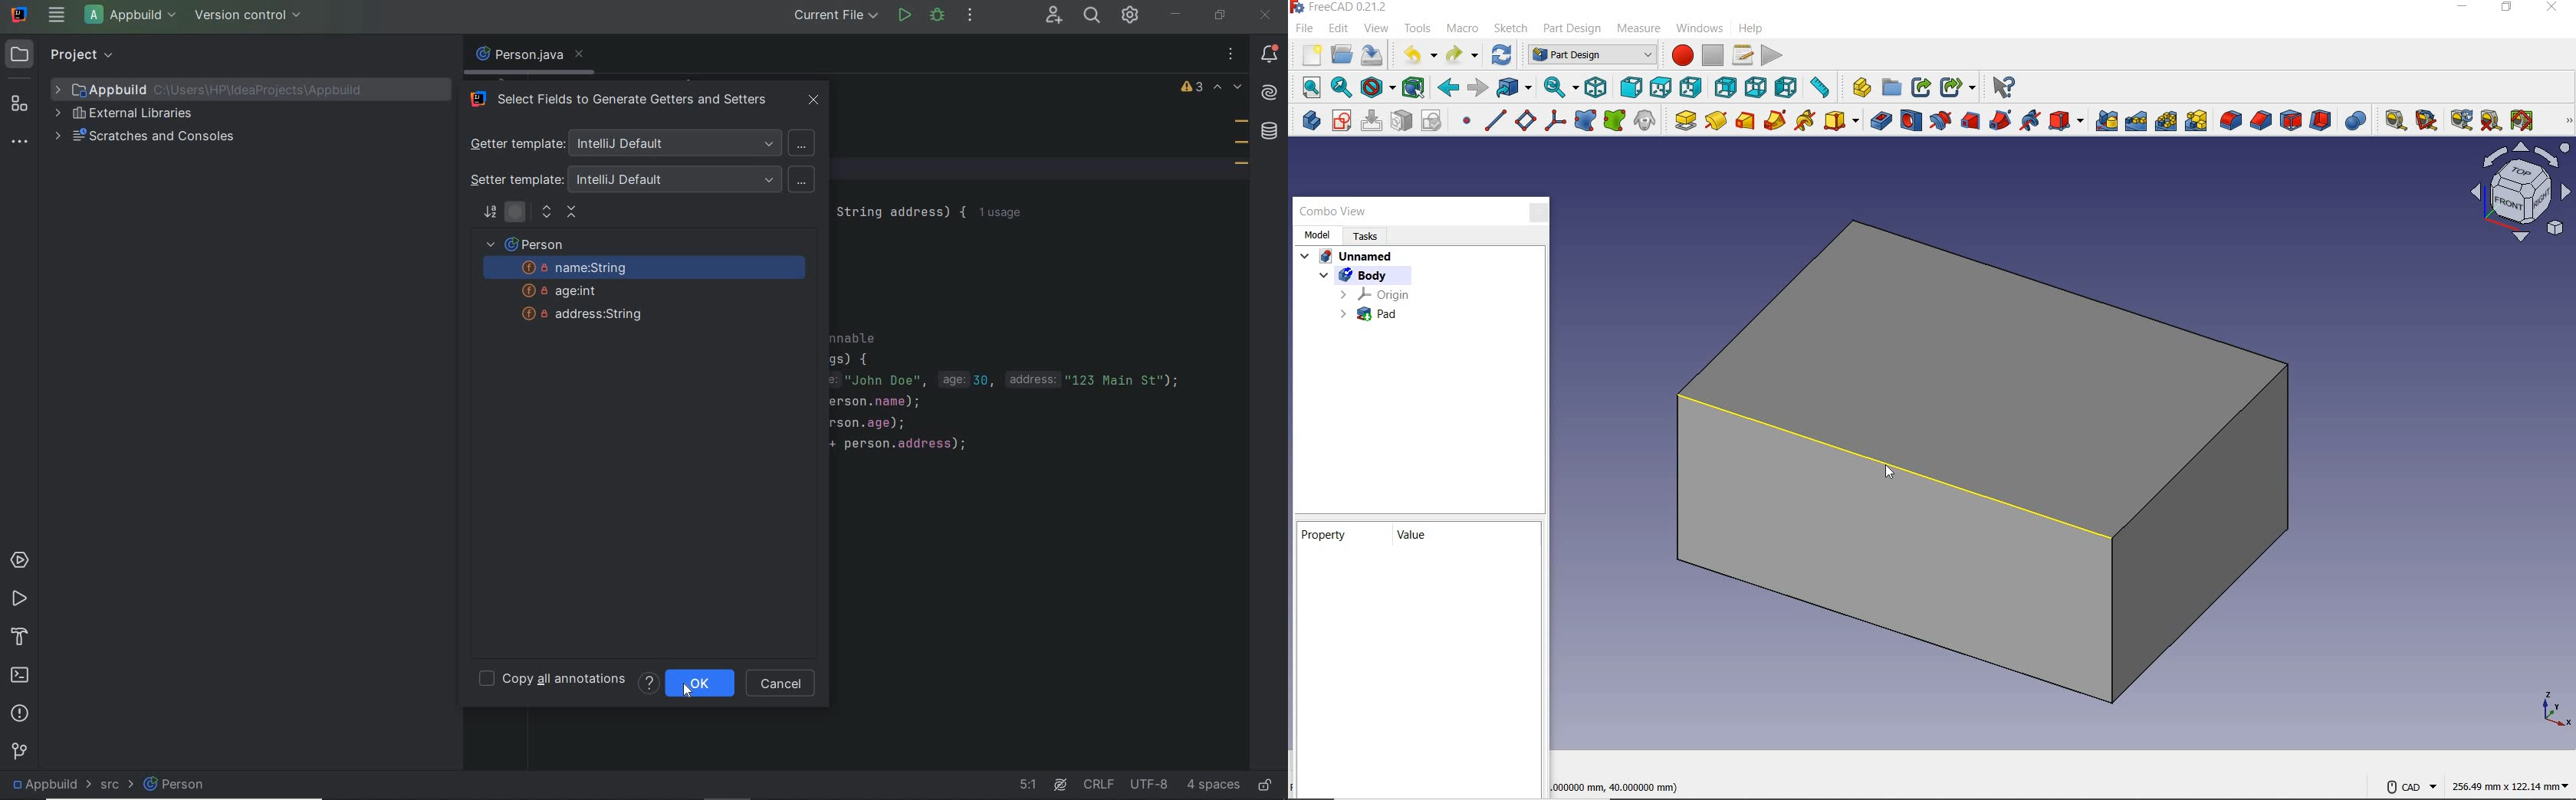 Image resolution: width=2576 pixels, height=812 pixels. I want to click on create group, so click(1890, 88).